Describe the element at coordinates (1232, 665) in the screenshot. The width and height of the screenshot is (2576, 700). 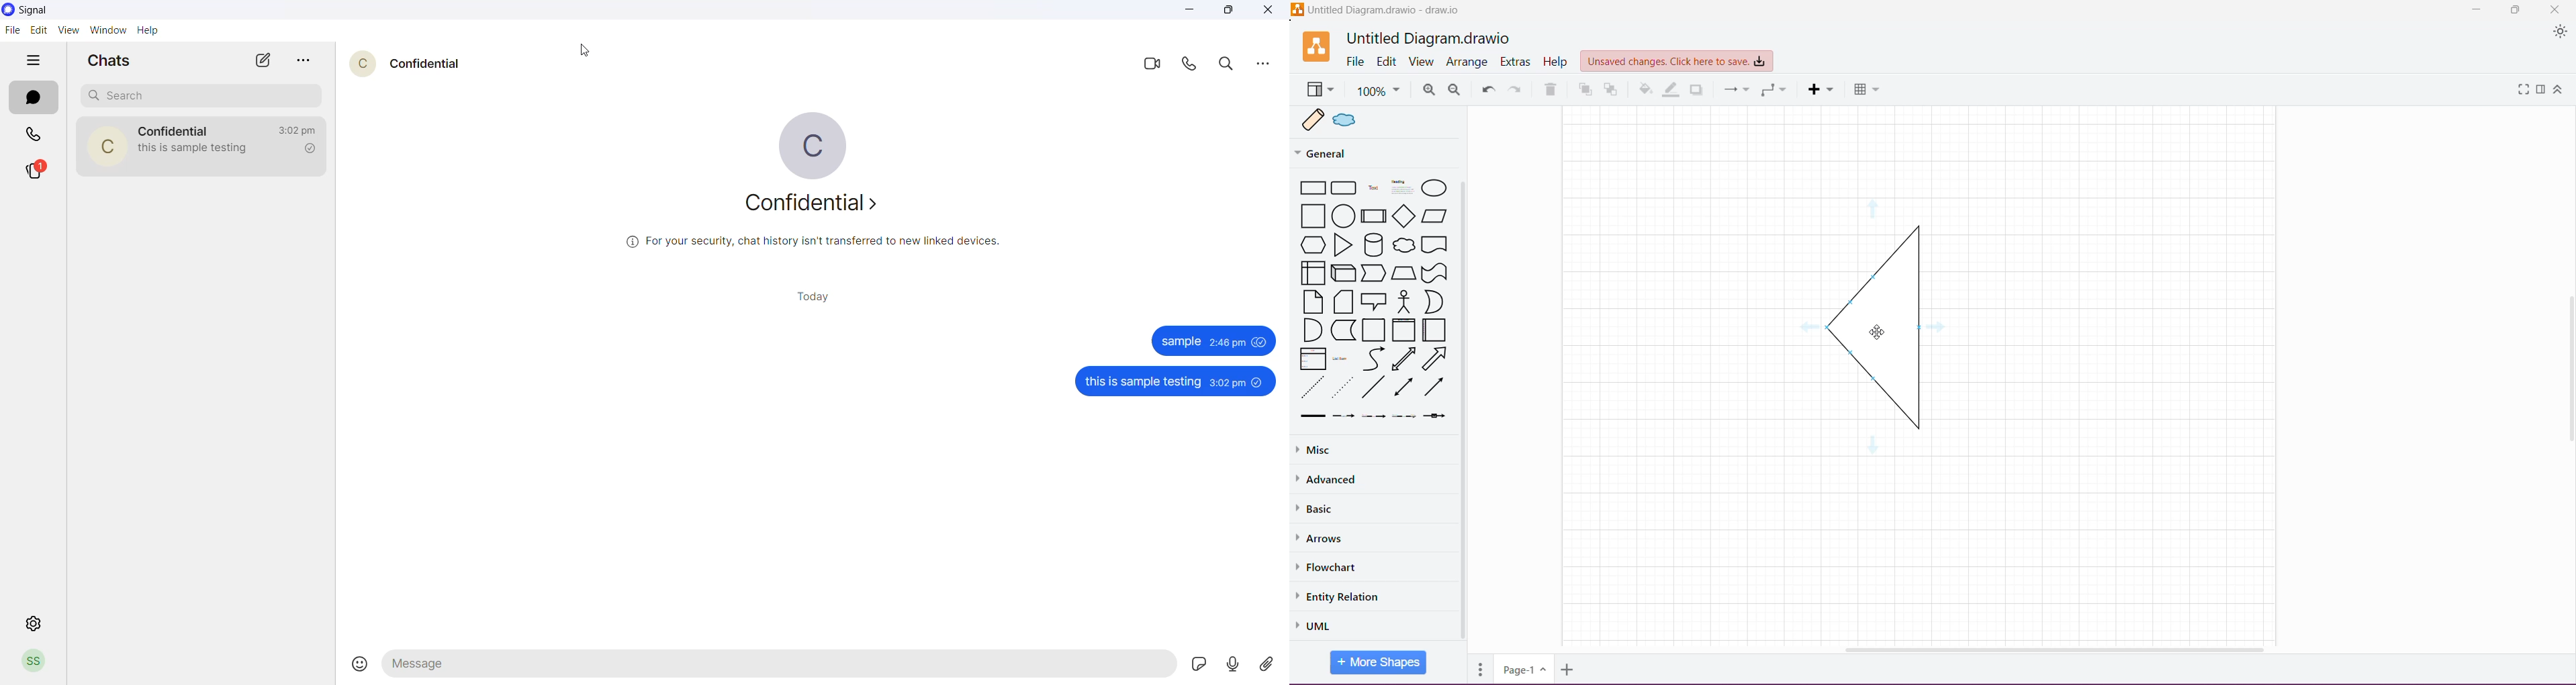
I see `voice note` at that location.